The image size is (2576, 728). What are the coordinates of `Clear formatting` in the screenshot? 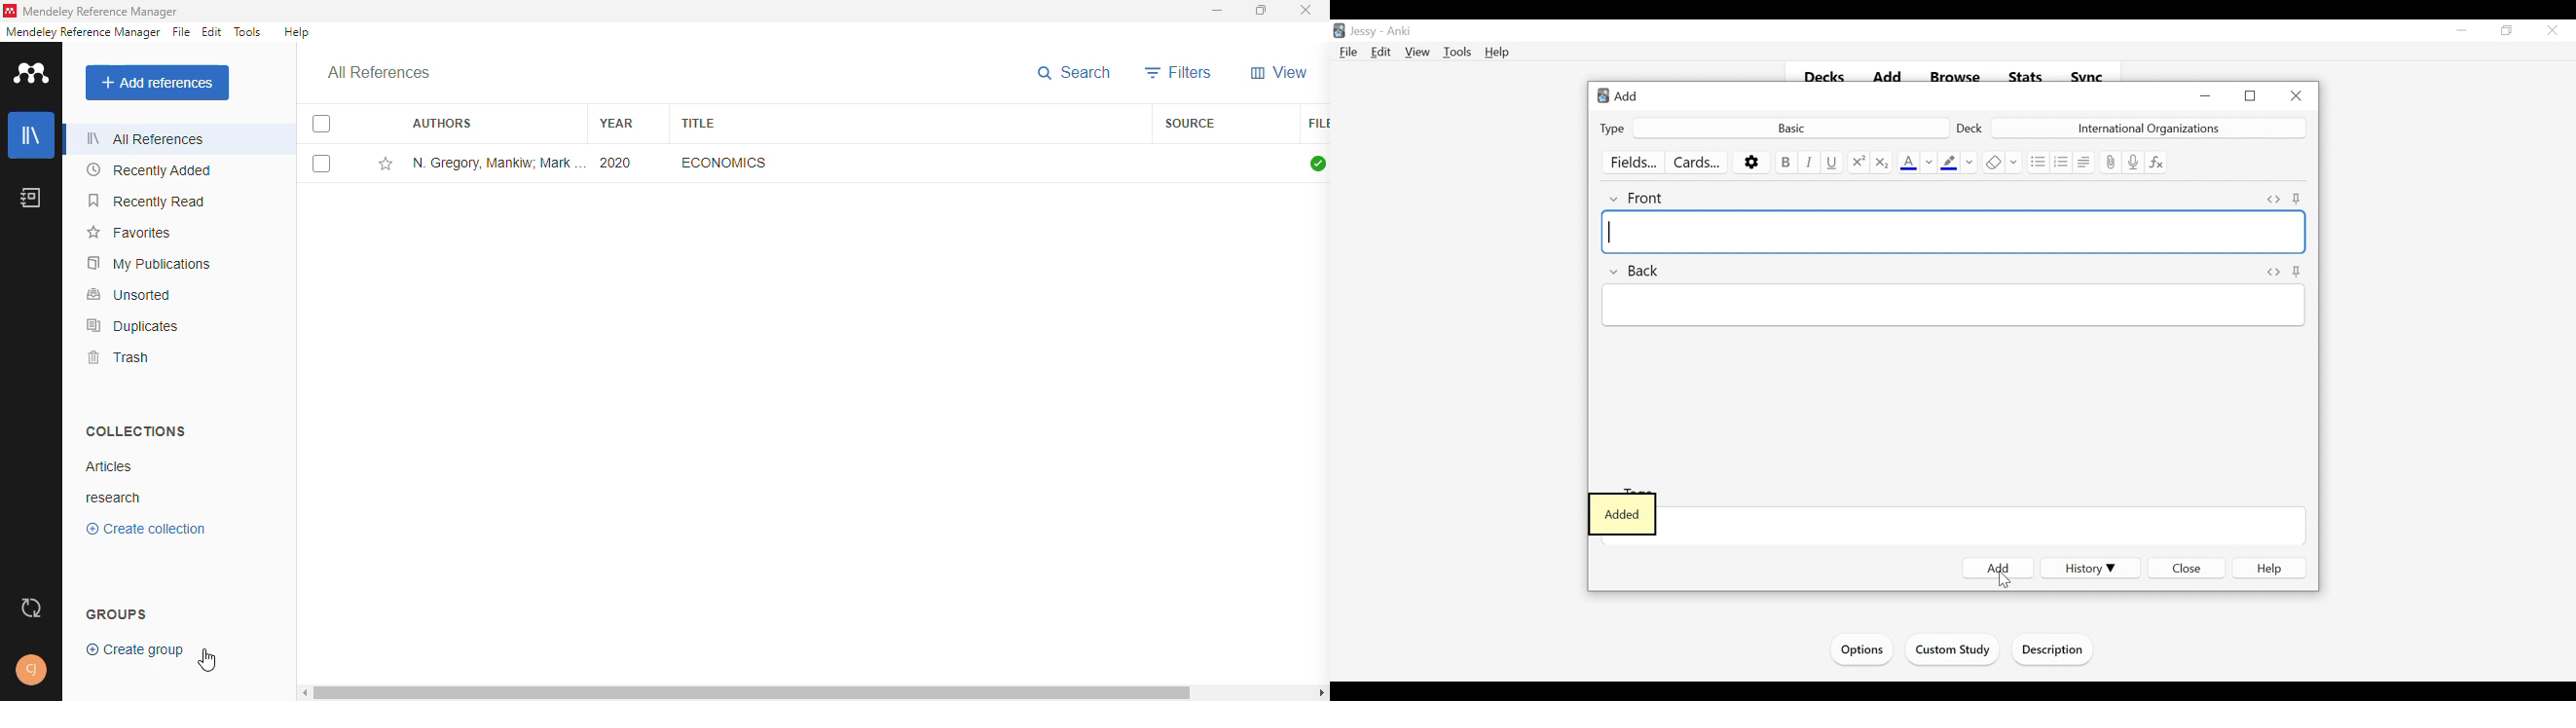 It's located at (1991, 162).